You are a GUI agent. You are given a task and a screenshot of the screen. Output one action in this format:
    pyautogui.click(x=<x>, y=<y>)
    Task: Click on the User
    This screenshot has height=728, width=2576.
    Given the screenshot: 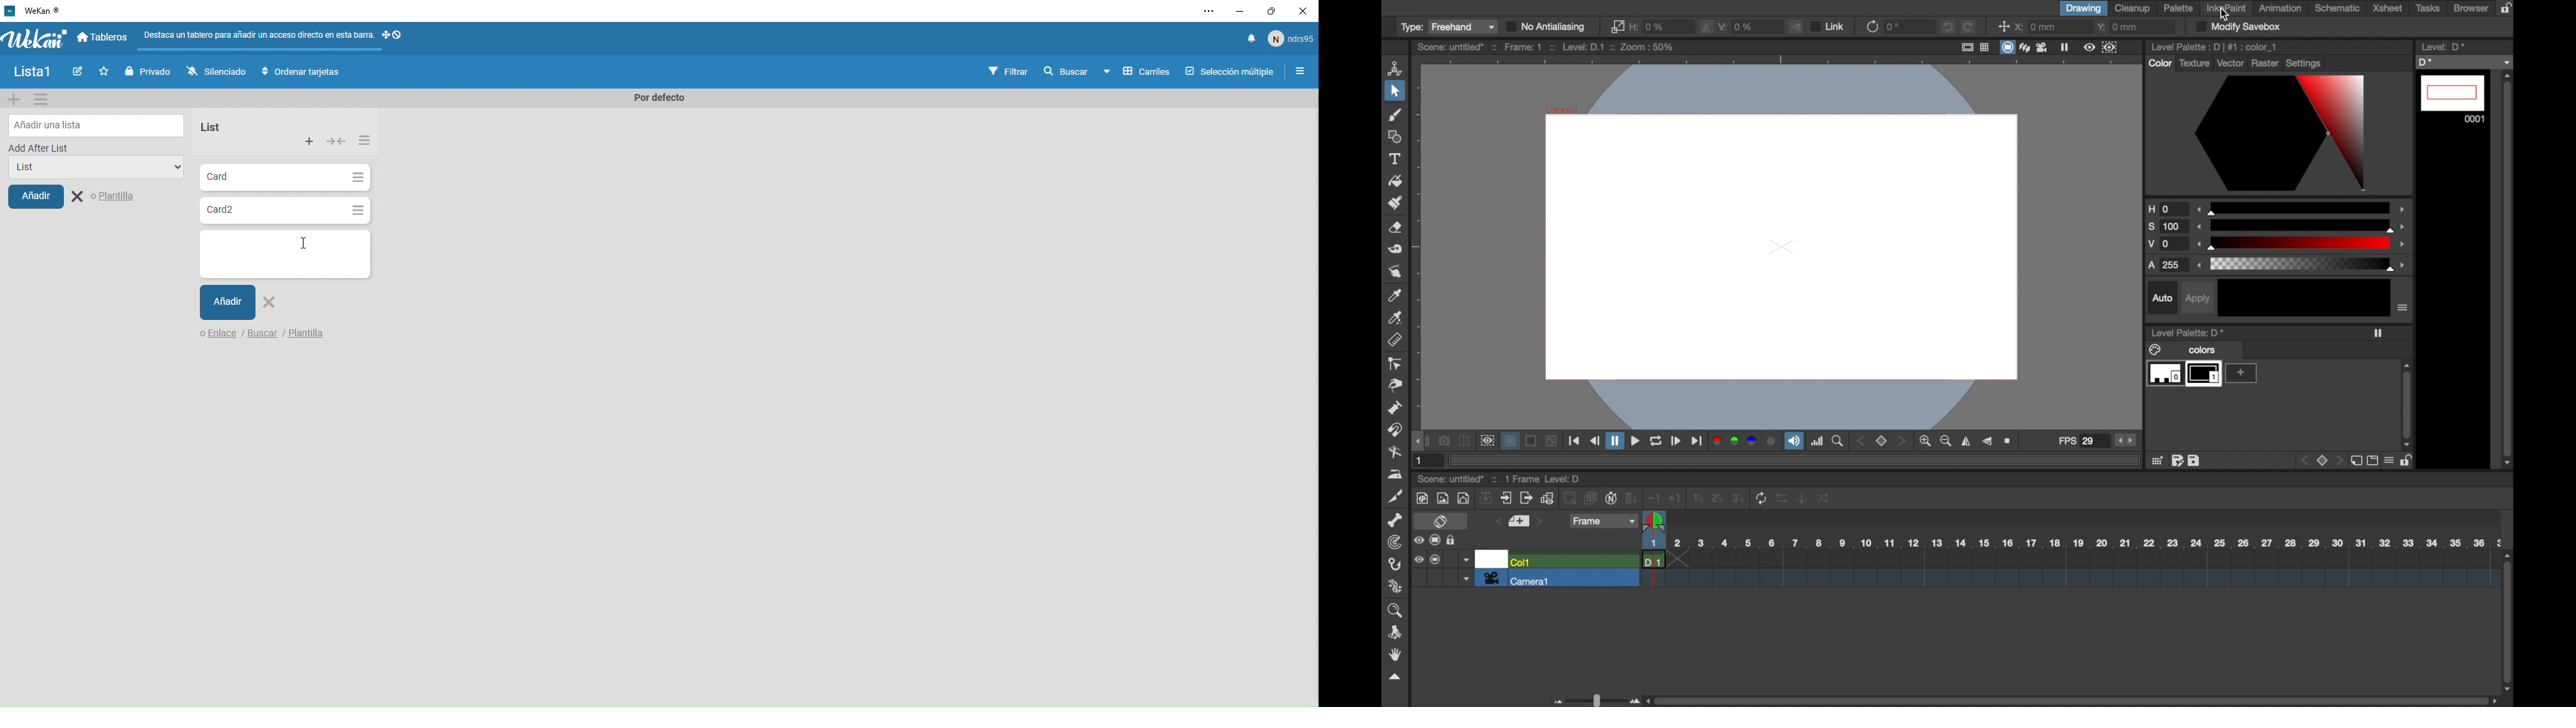 What is the action you would take?
    pyautogui.click(x=1291, y=38)
    